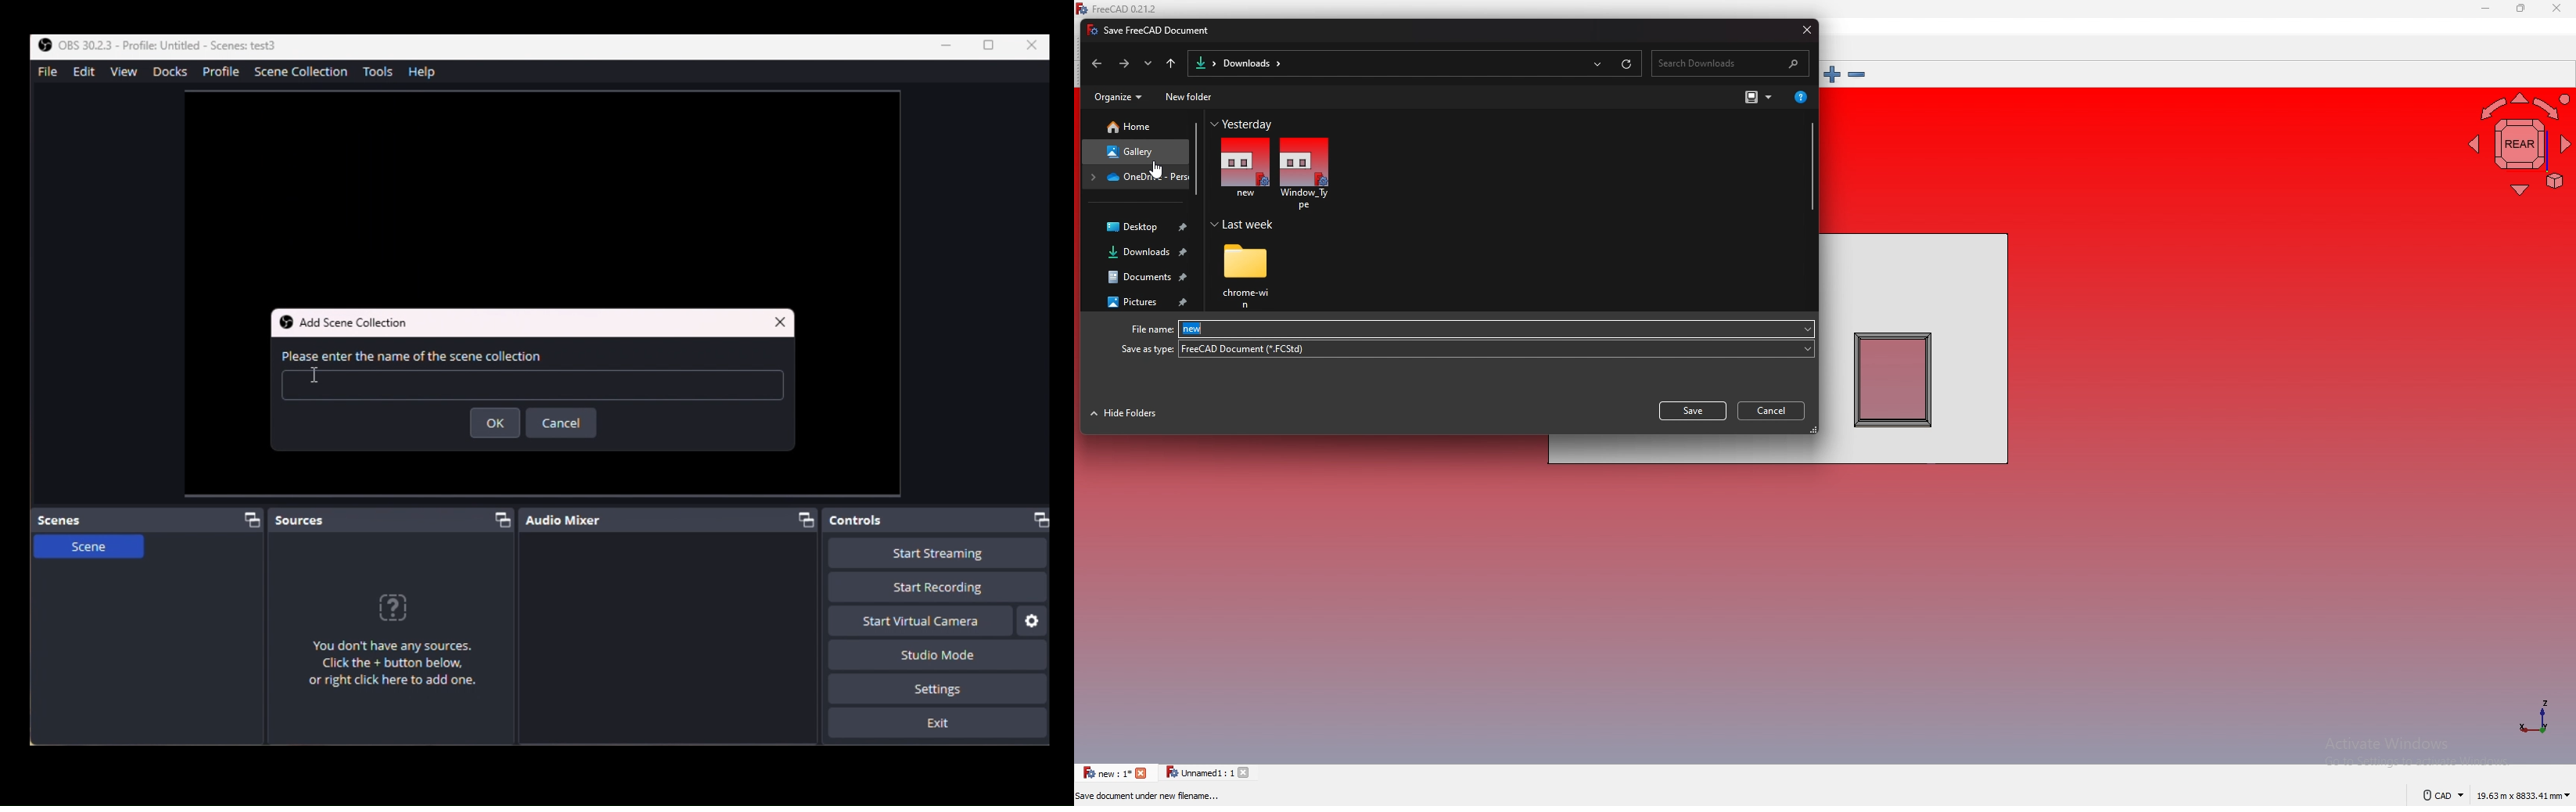 This screenshot has height=812, width=2576. What do you see at coordinates (1148, 329) in the screenshot?
I see `File name` at bounding box center [1148, 329].